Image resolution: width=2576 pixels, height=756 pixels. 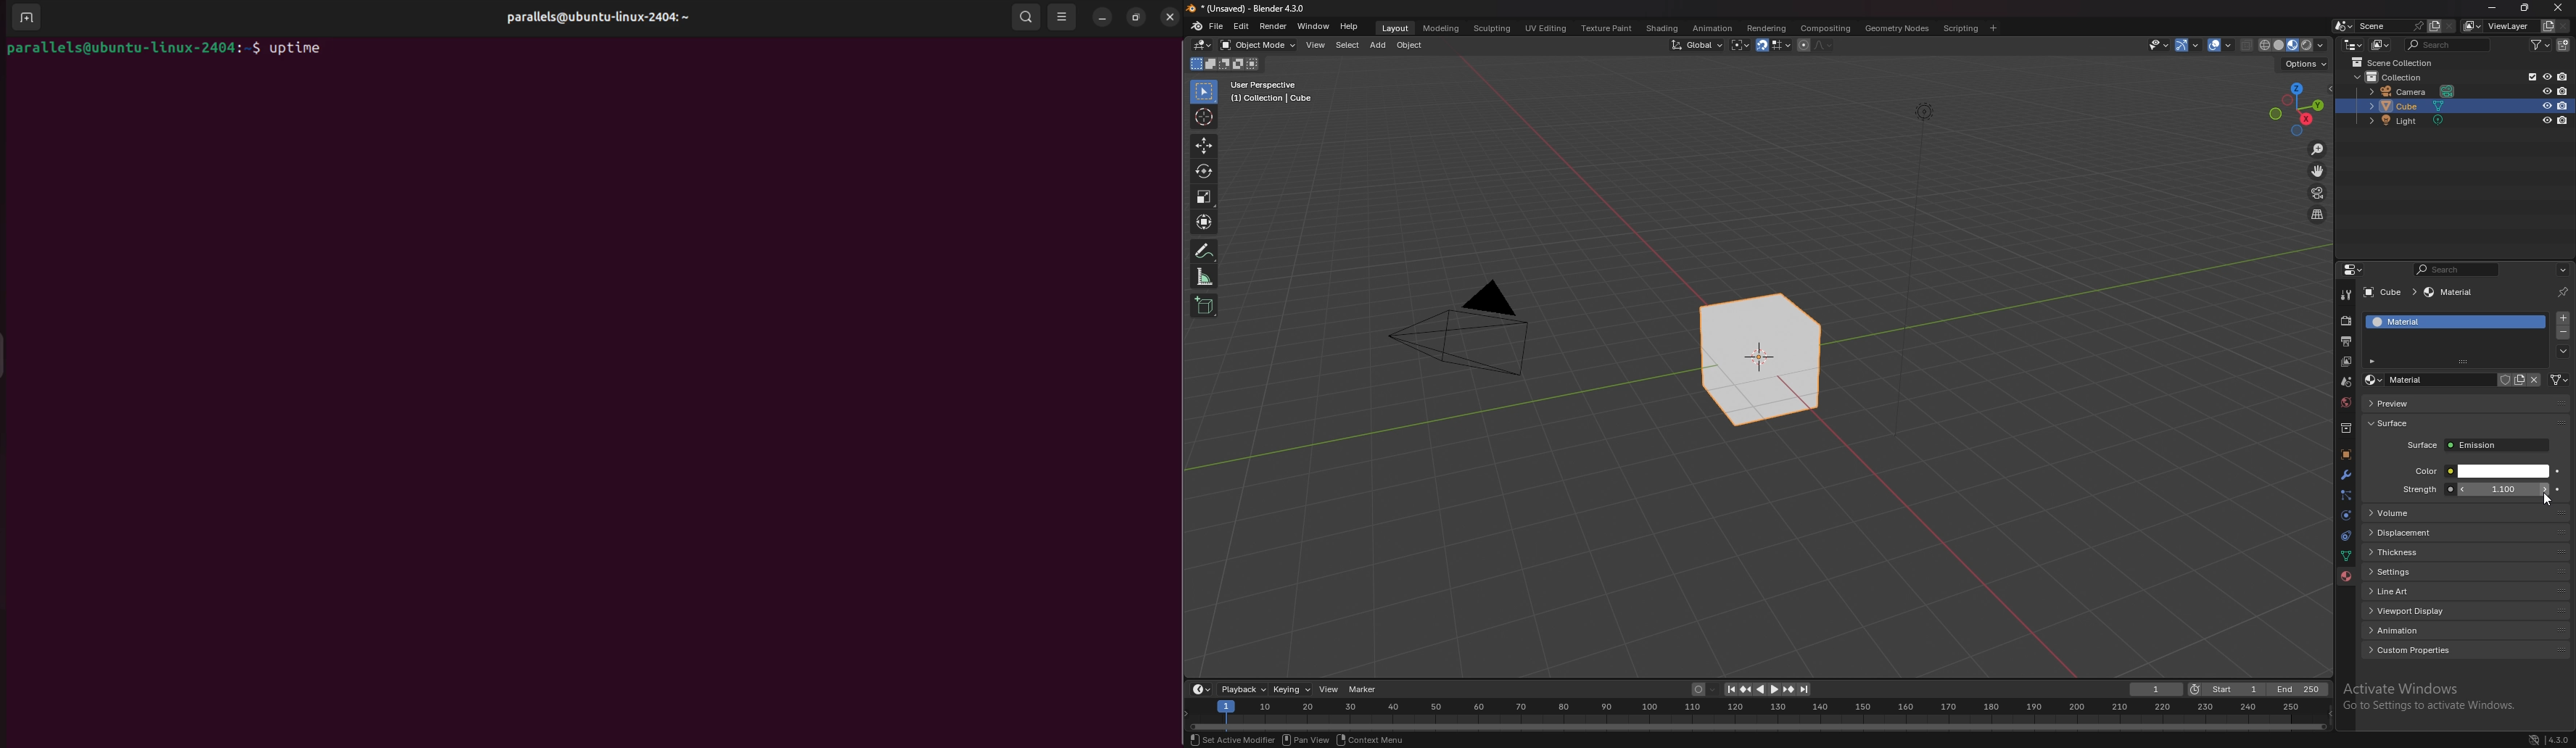 I want to click on transform orientation, so click(x=1697, y=44).